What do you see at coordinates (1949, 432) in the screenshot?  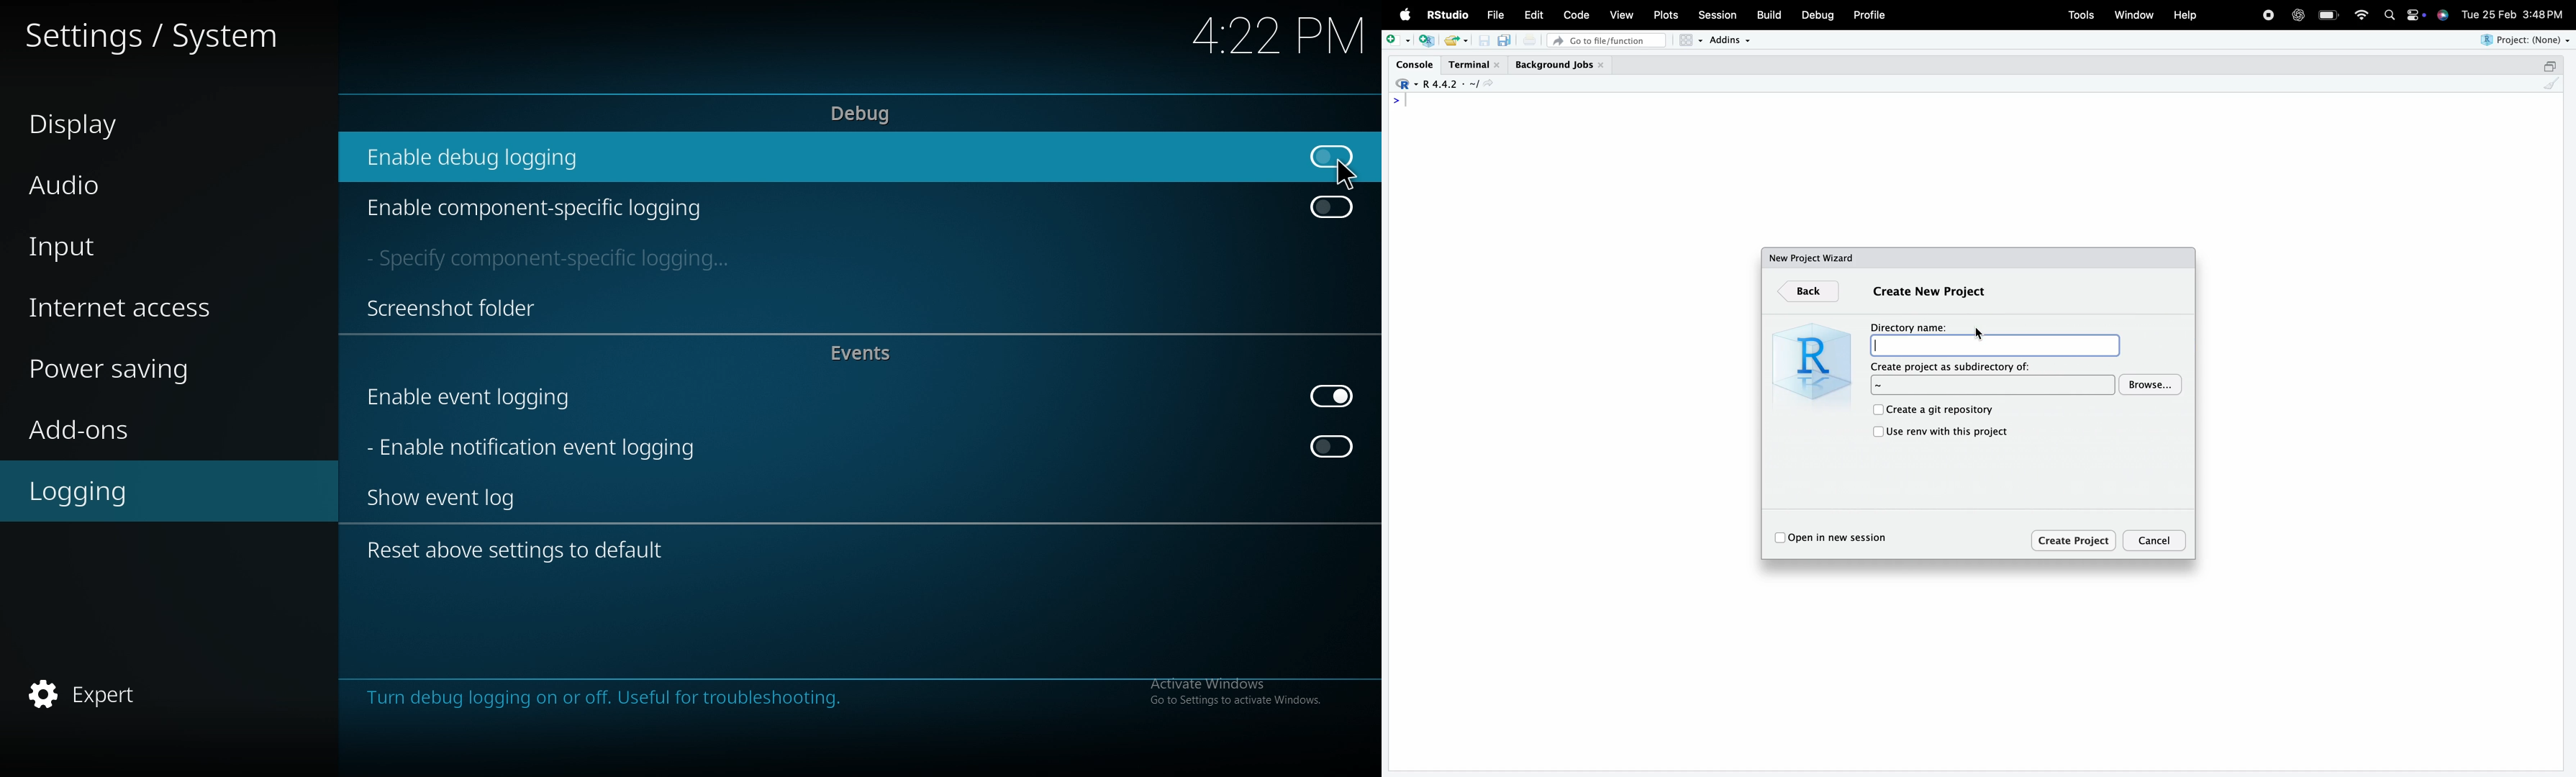 I see `Use renv with this project` at bounding box center [1949, 432].